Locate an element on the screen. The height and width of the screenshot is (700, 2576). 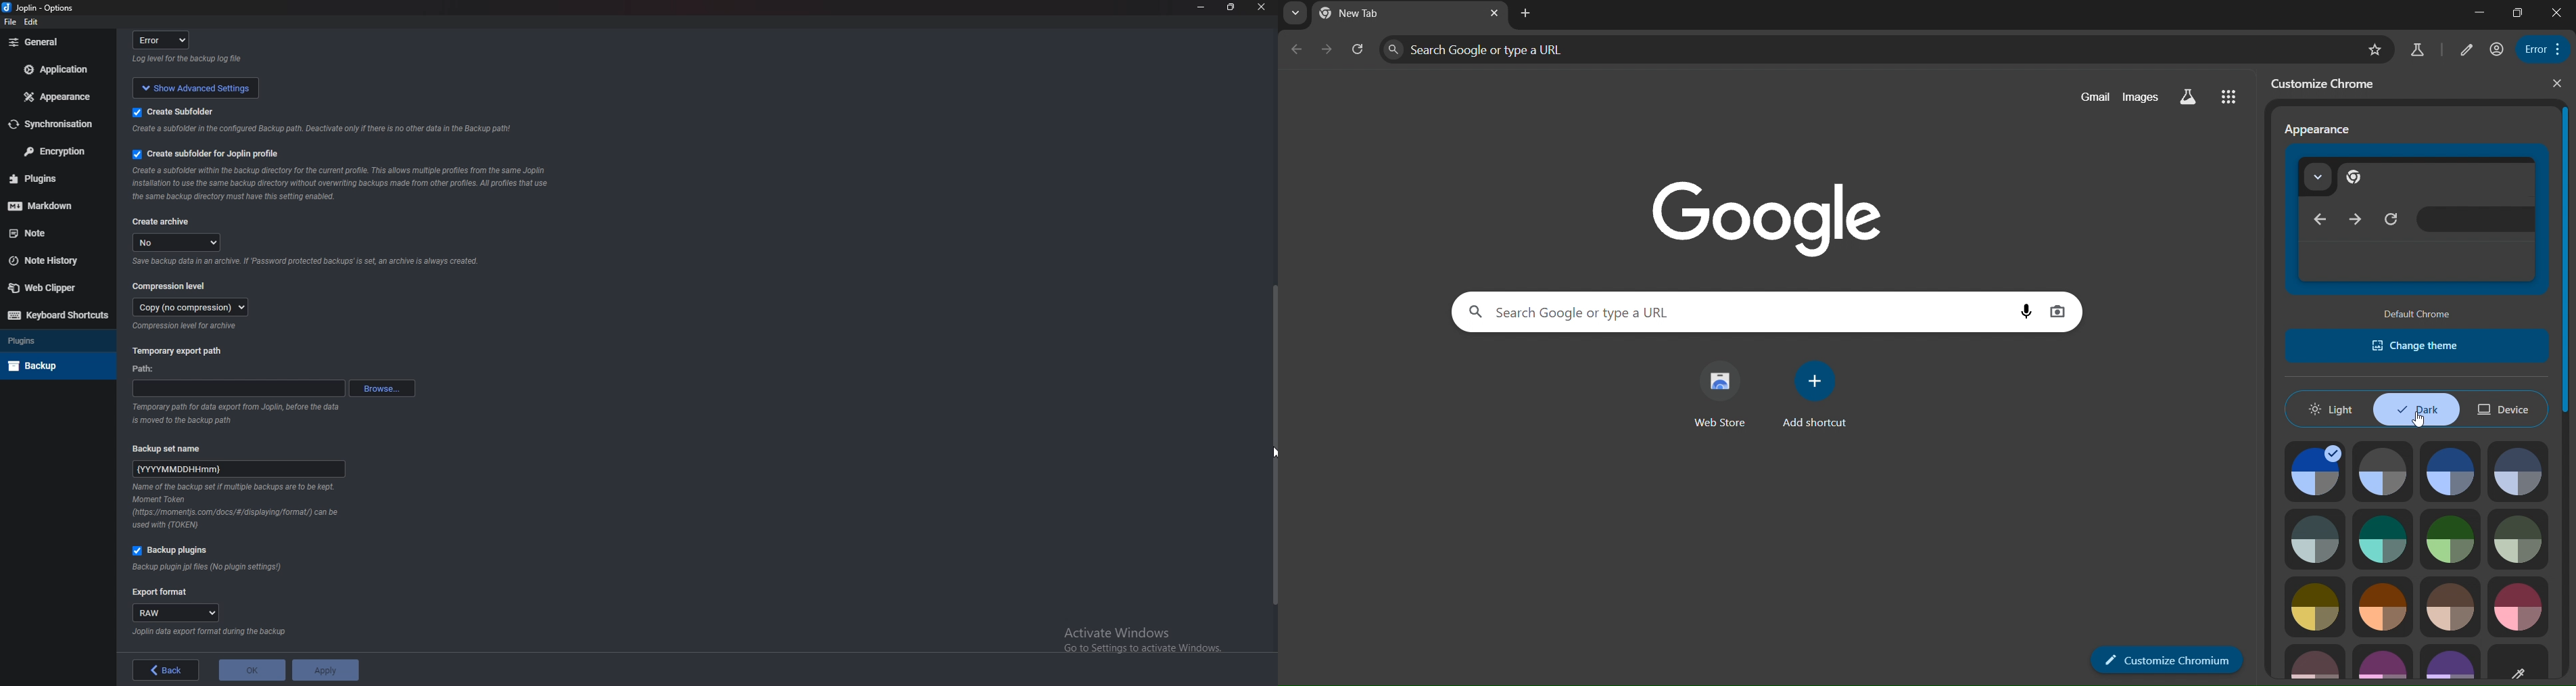
Backup set name is located at coordinates (174, 448).